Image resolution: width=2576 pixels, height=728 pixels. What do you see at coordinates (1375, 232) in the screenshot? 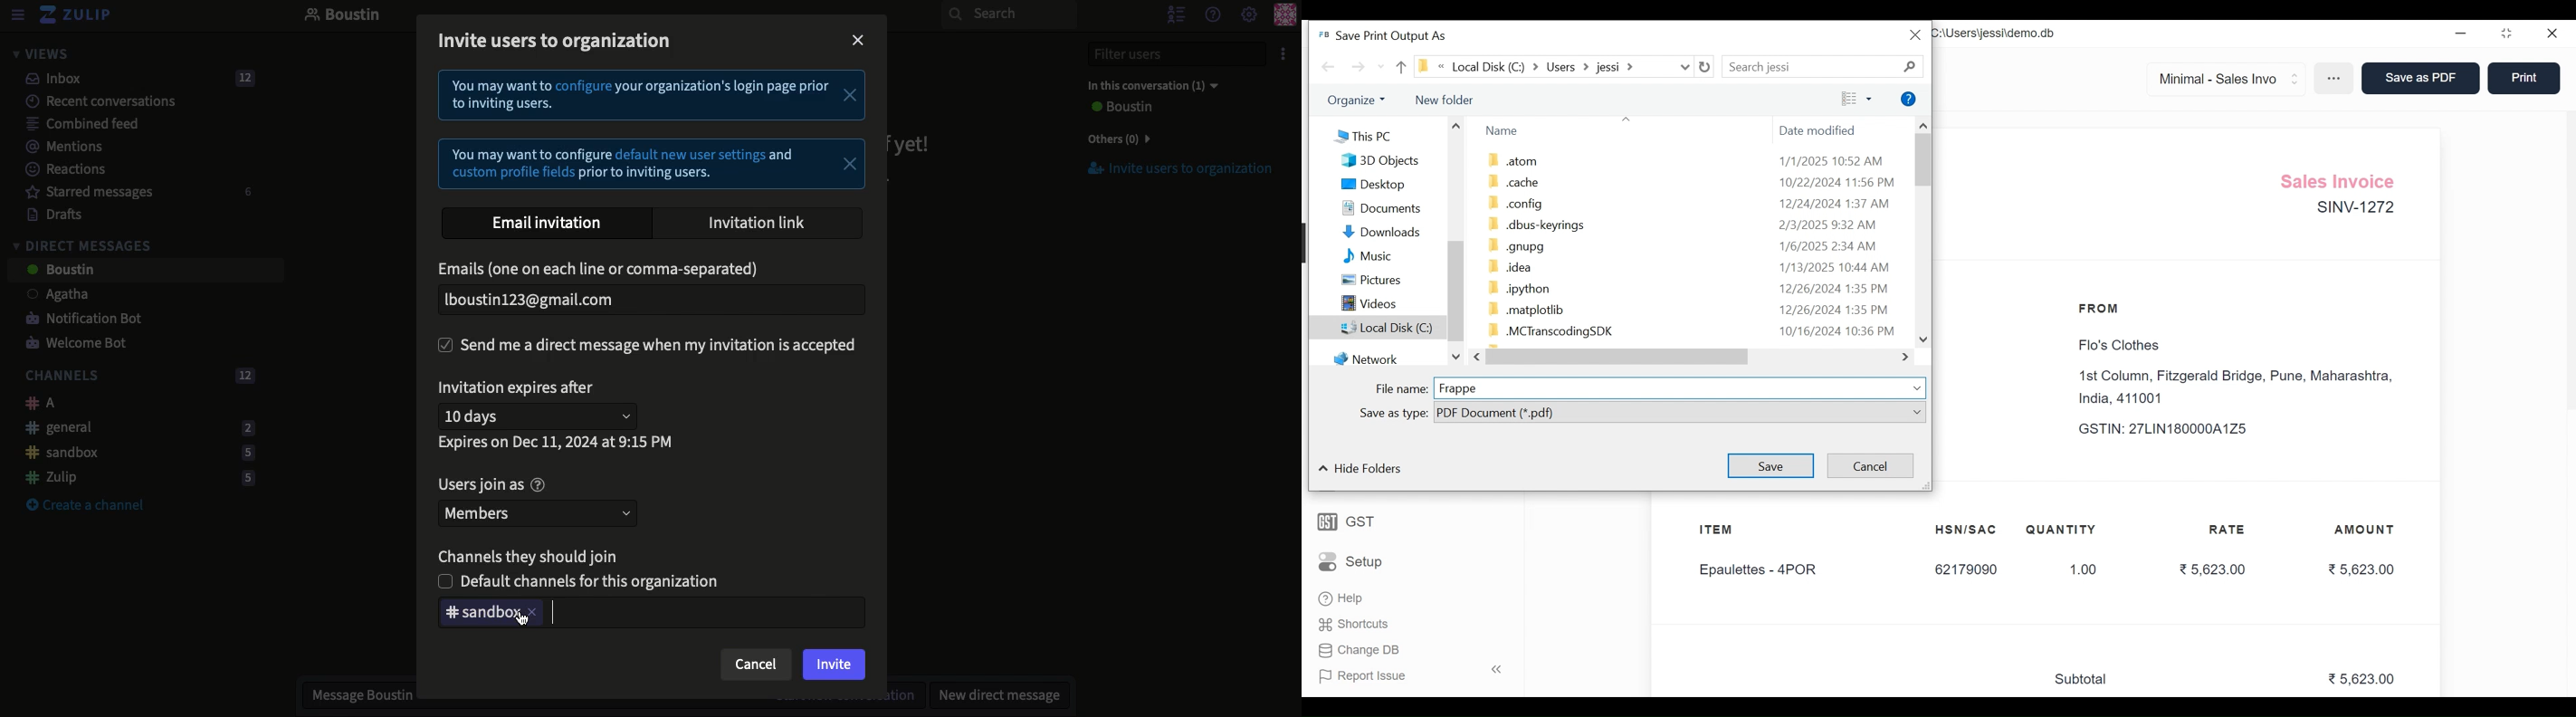
I see `Downloads` at bounding box center [1375, 232].